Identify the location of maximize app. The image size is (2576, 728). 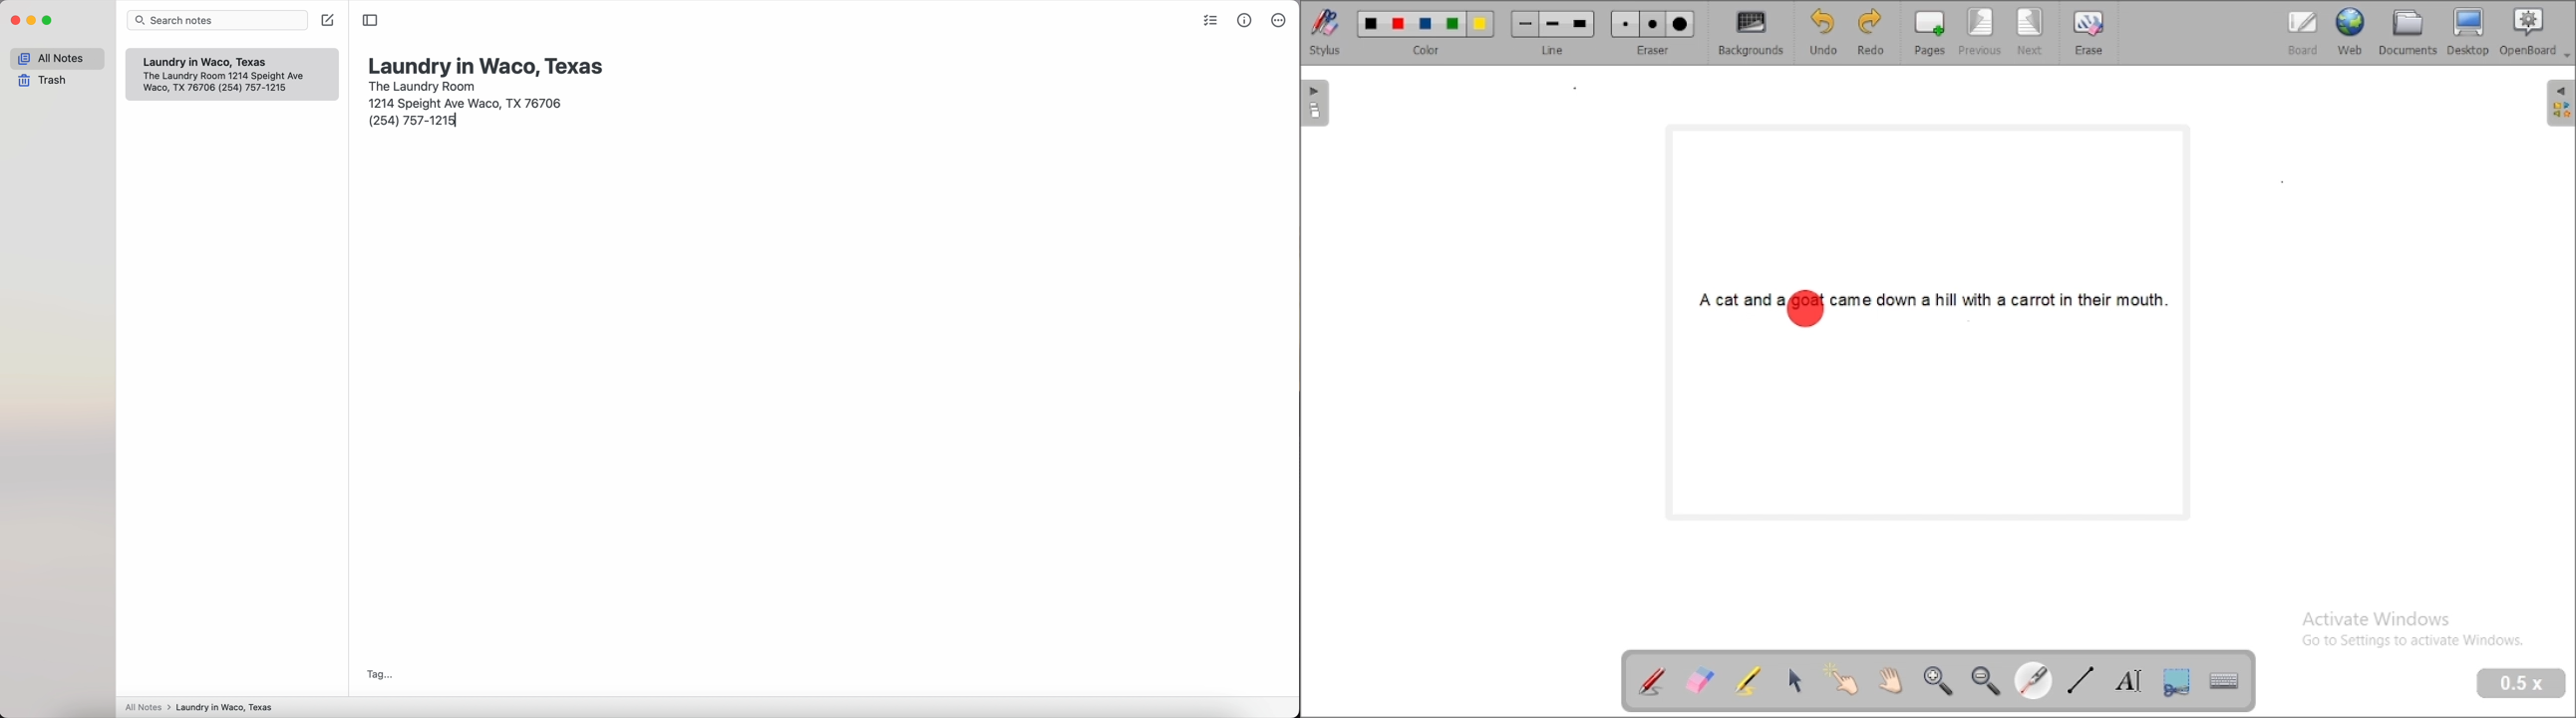
(48, 20).